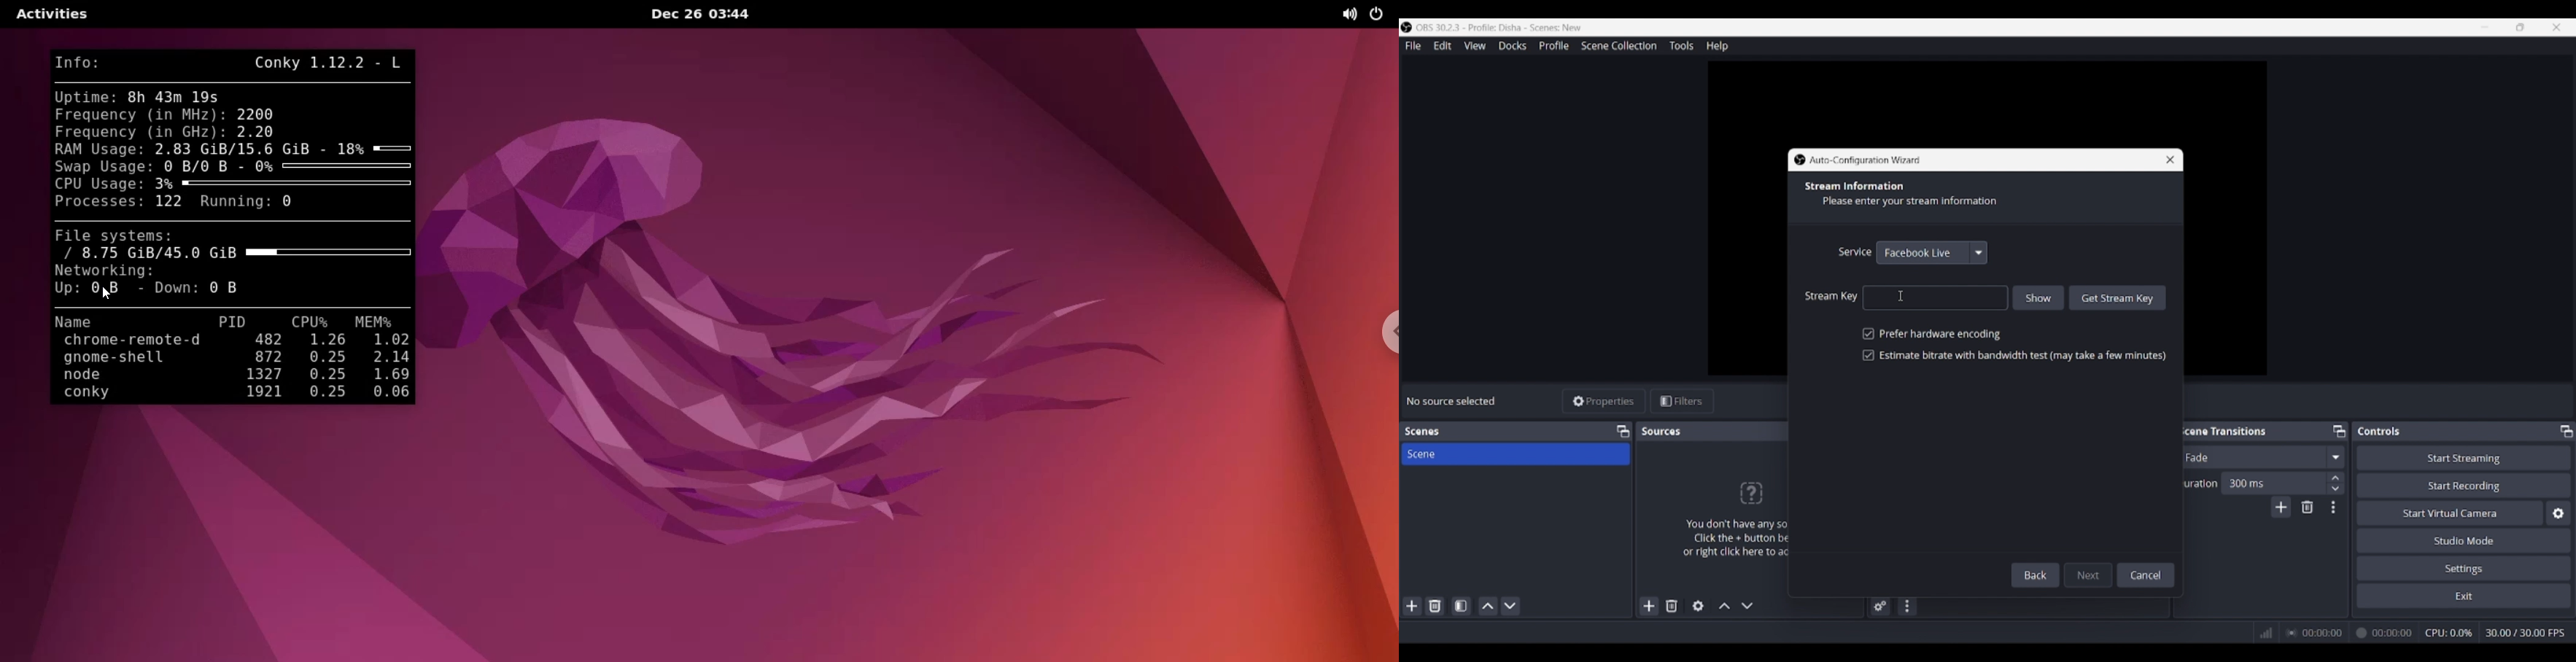 The width and height of the screenshot is (2576, 672). Describe the element at coordinates (1623, 432) in the screenshot. I see `Float scenes` at that location.